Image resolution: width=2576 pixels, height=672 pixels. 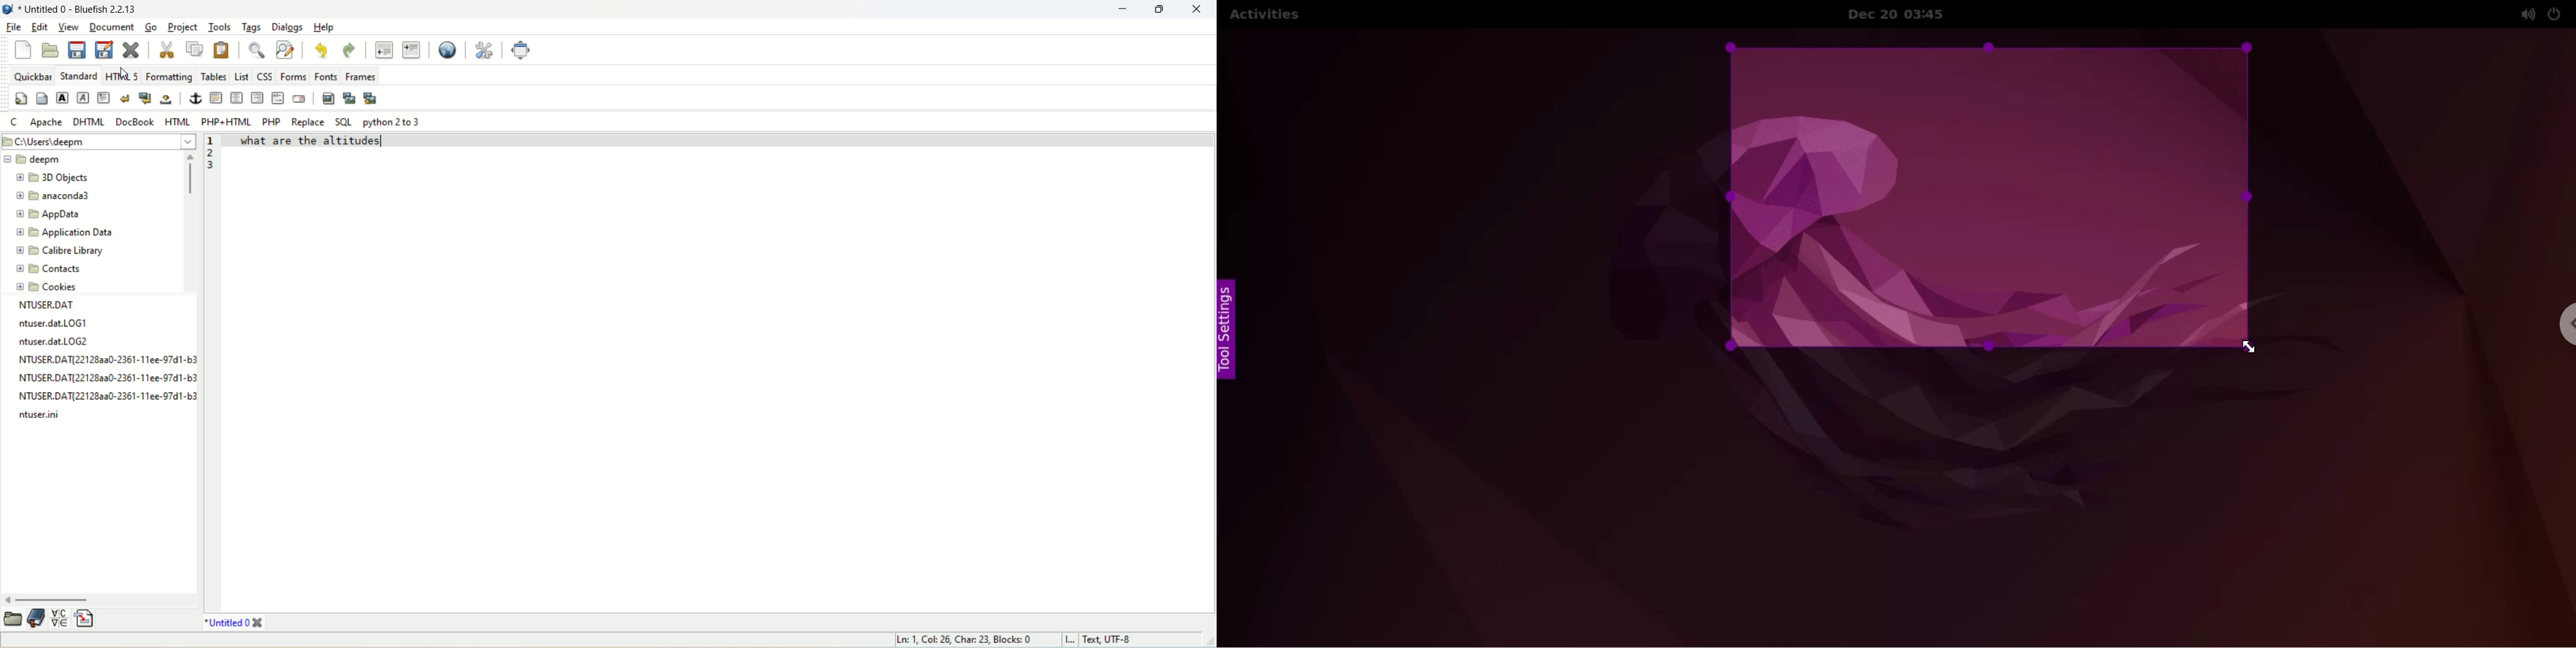 I want to click on documentation, so click(x=36, y=618).